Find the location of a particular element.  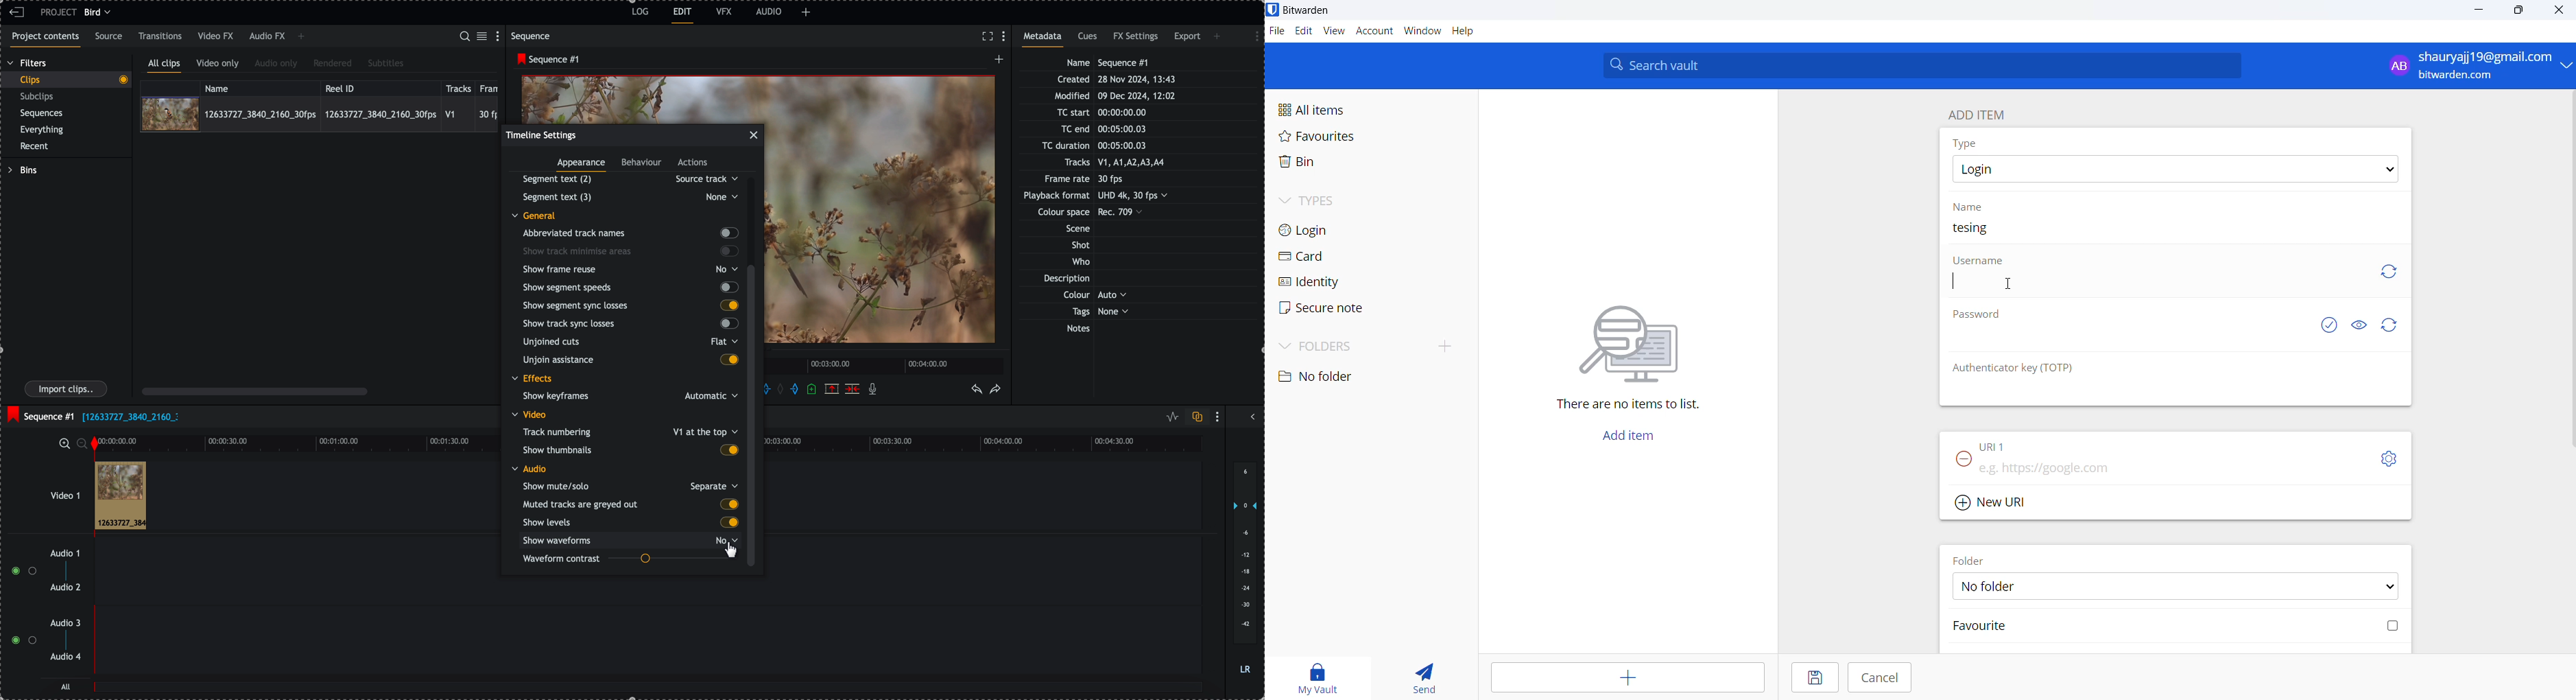

timeline is located at coordinates (992, 444).